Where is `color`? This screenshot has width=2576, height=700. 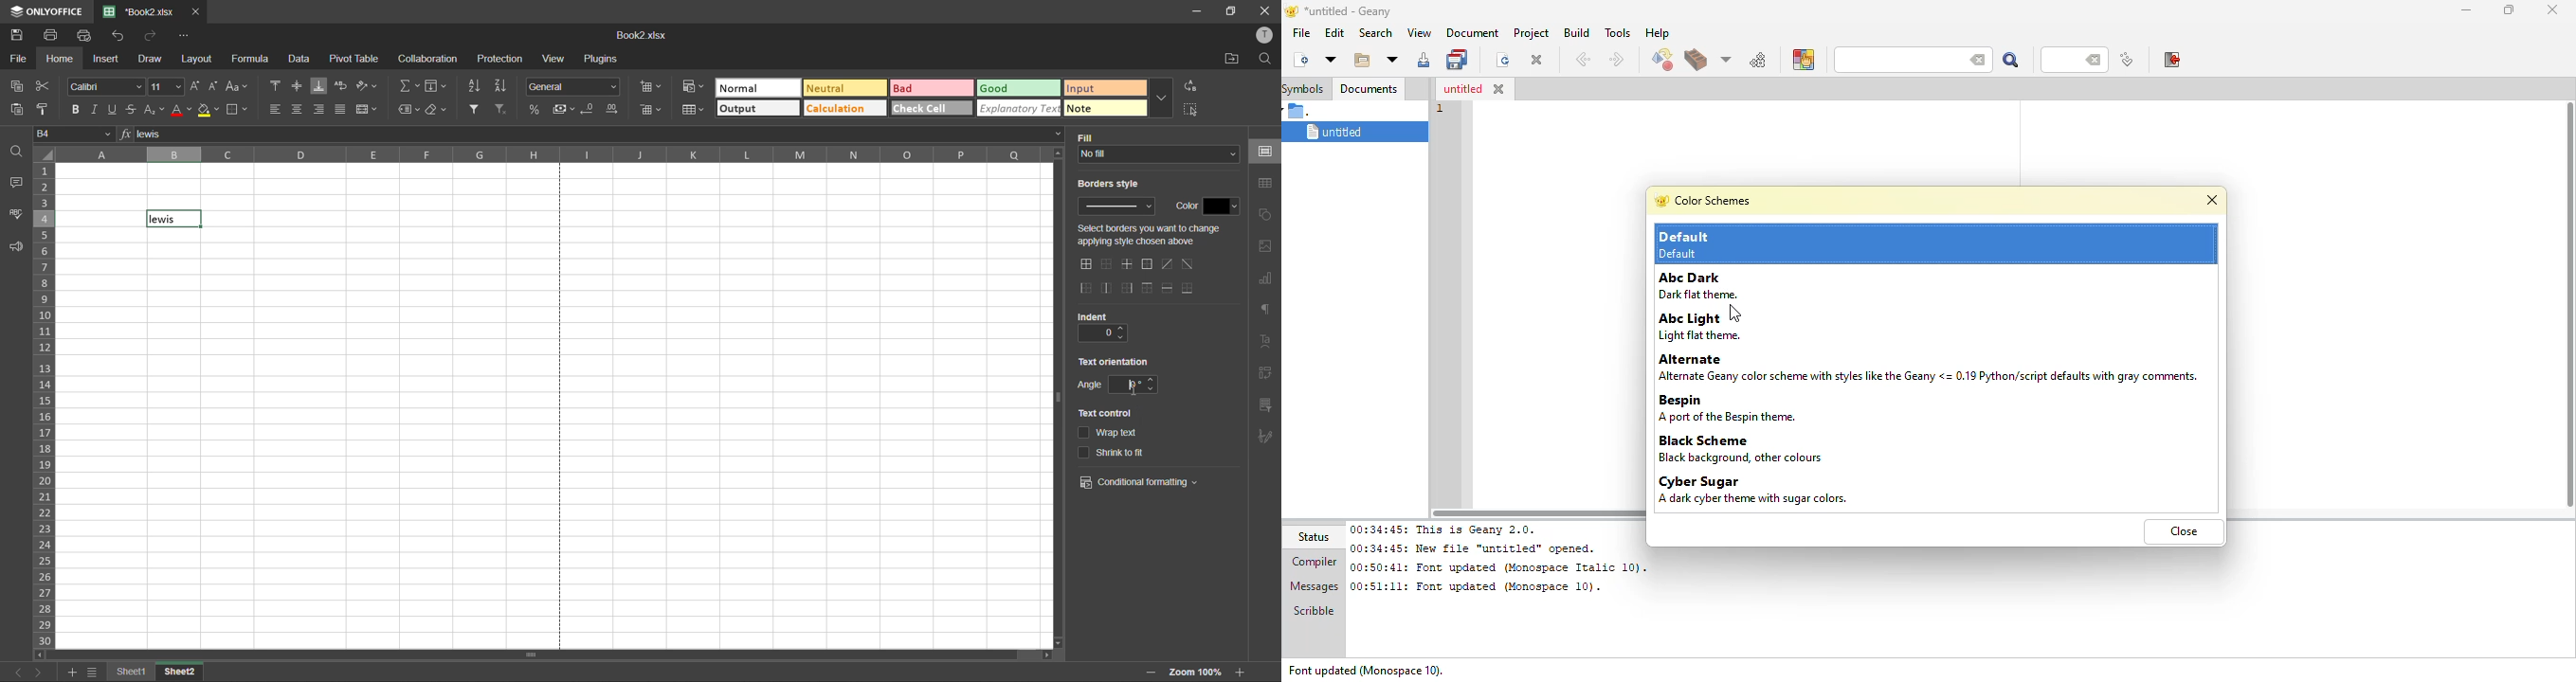 color is located at coordinates (1184, 206).